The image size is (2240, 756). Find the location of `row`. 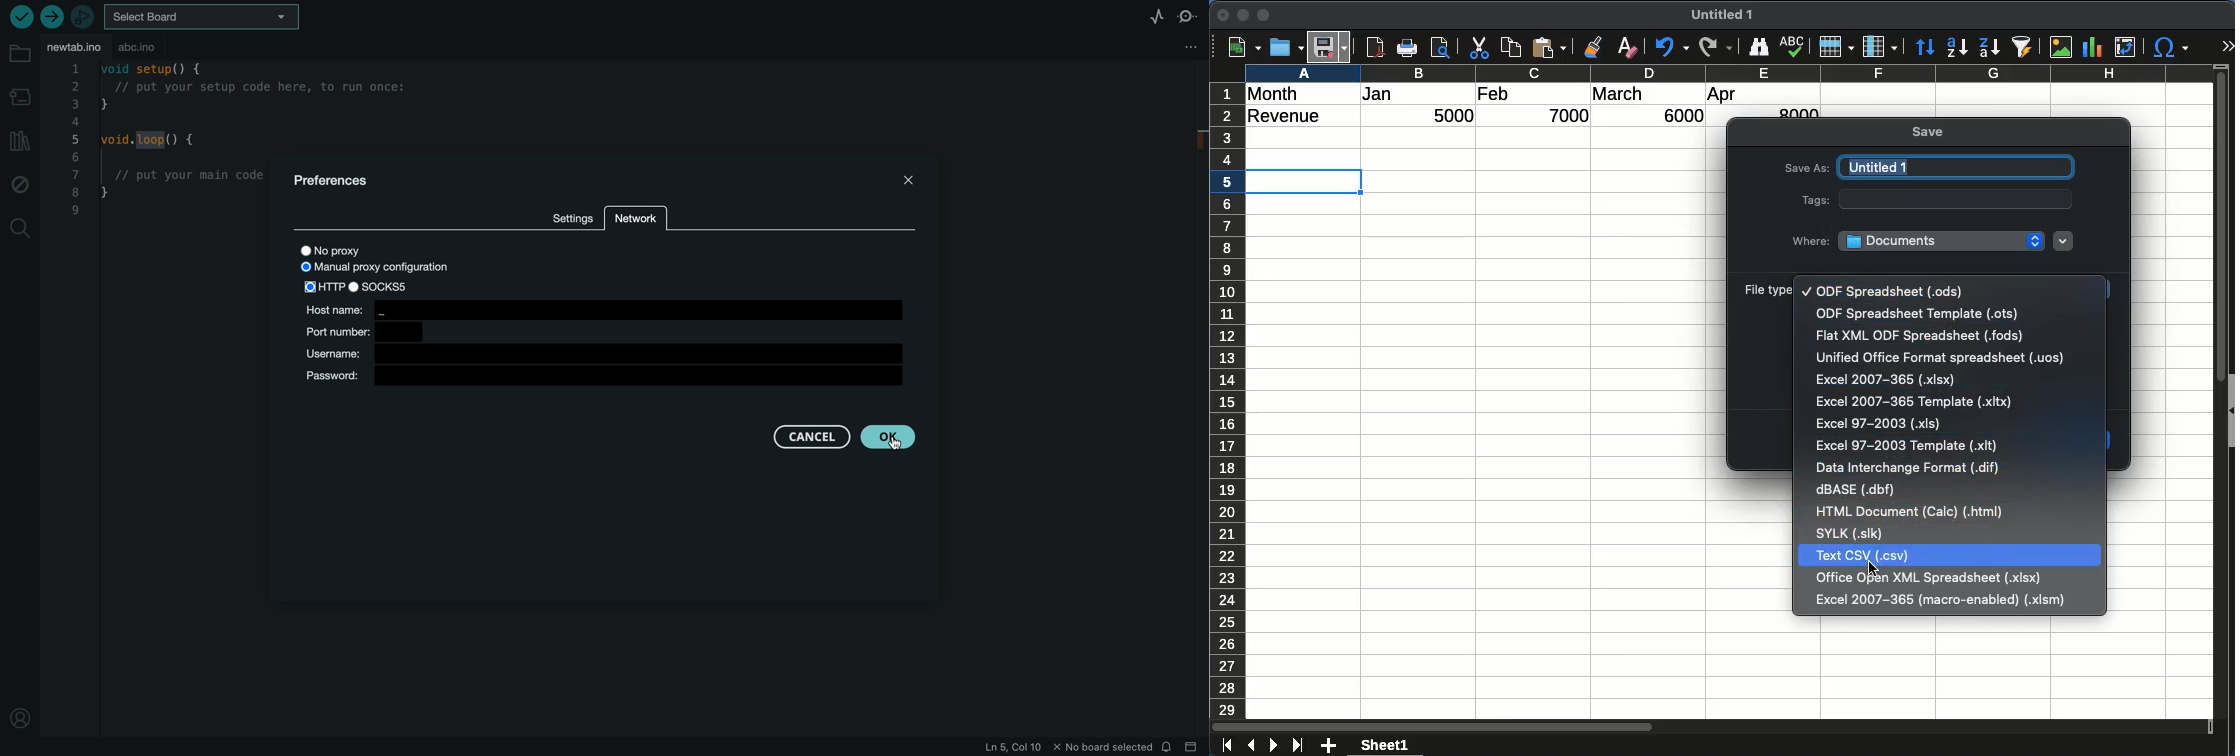

row is located at coordinates (1836, 47).